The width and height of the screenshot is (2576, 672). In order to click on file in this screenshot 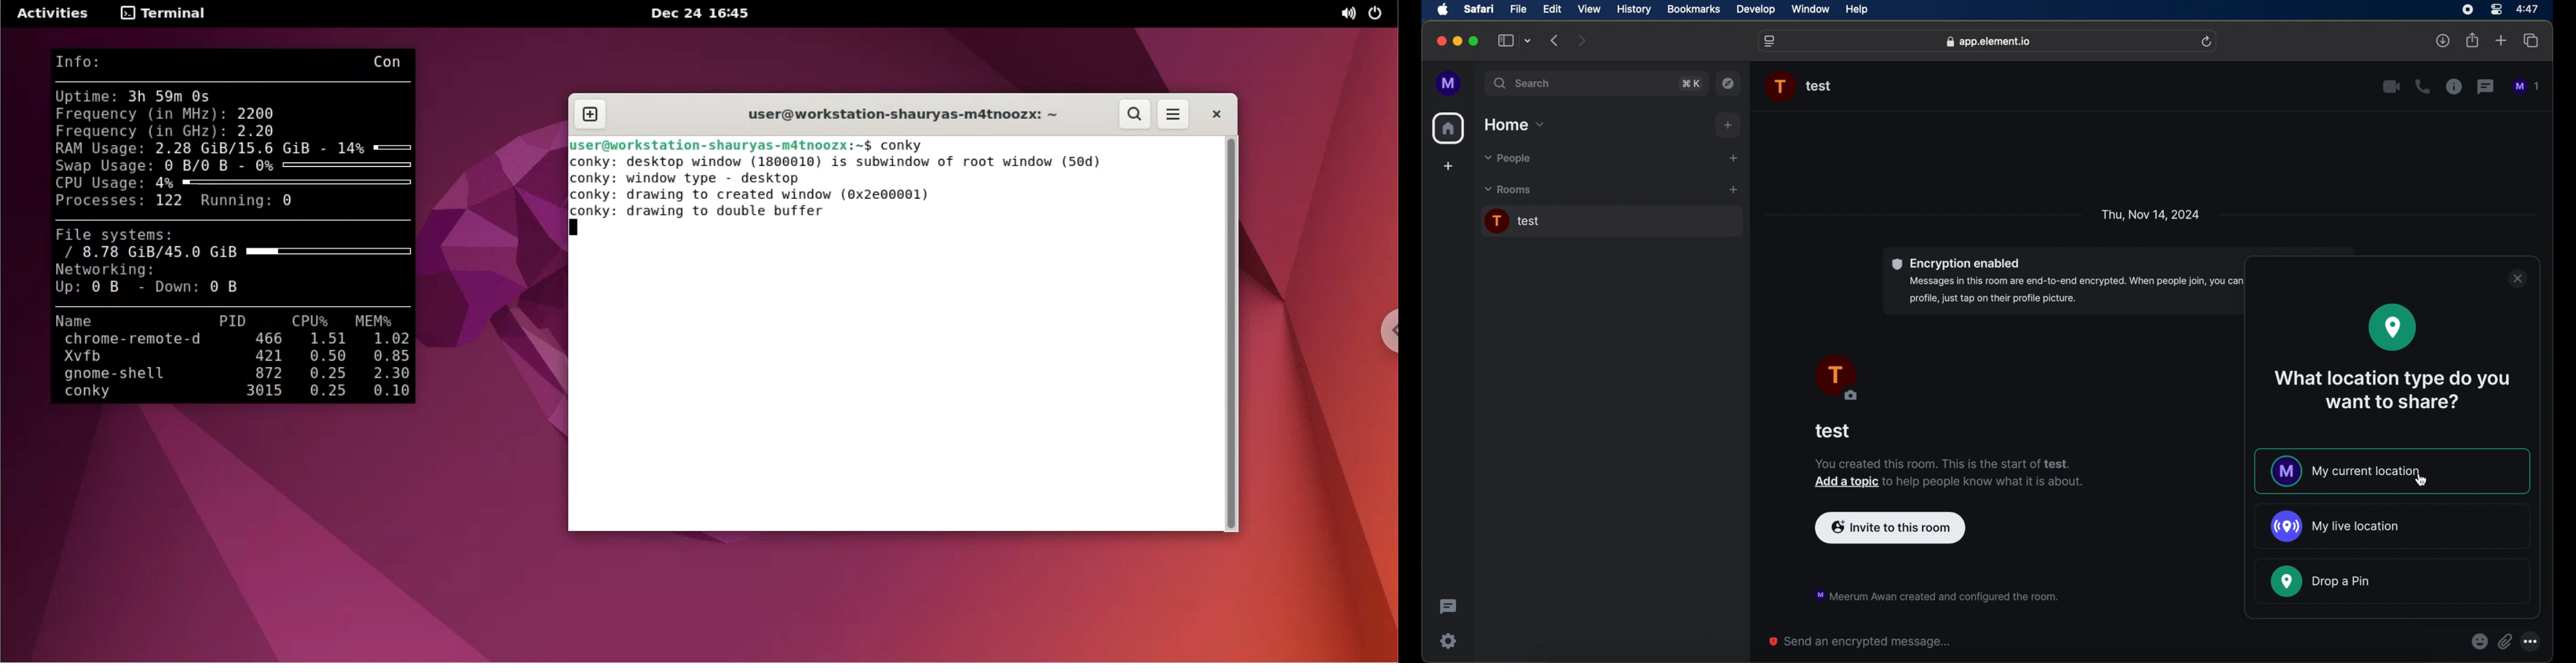, I will do `click(1519, 9)`.